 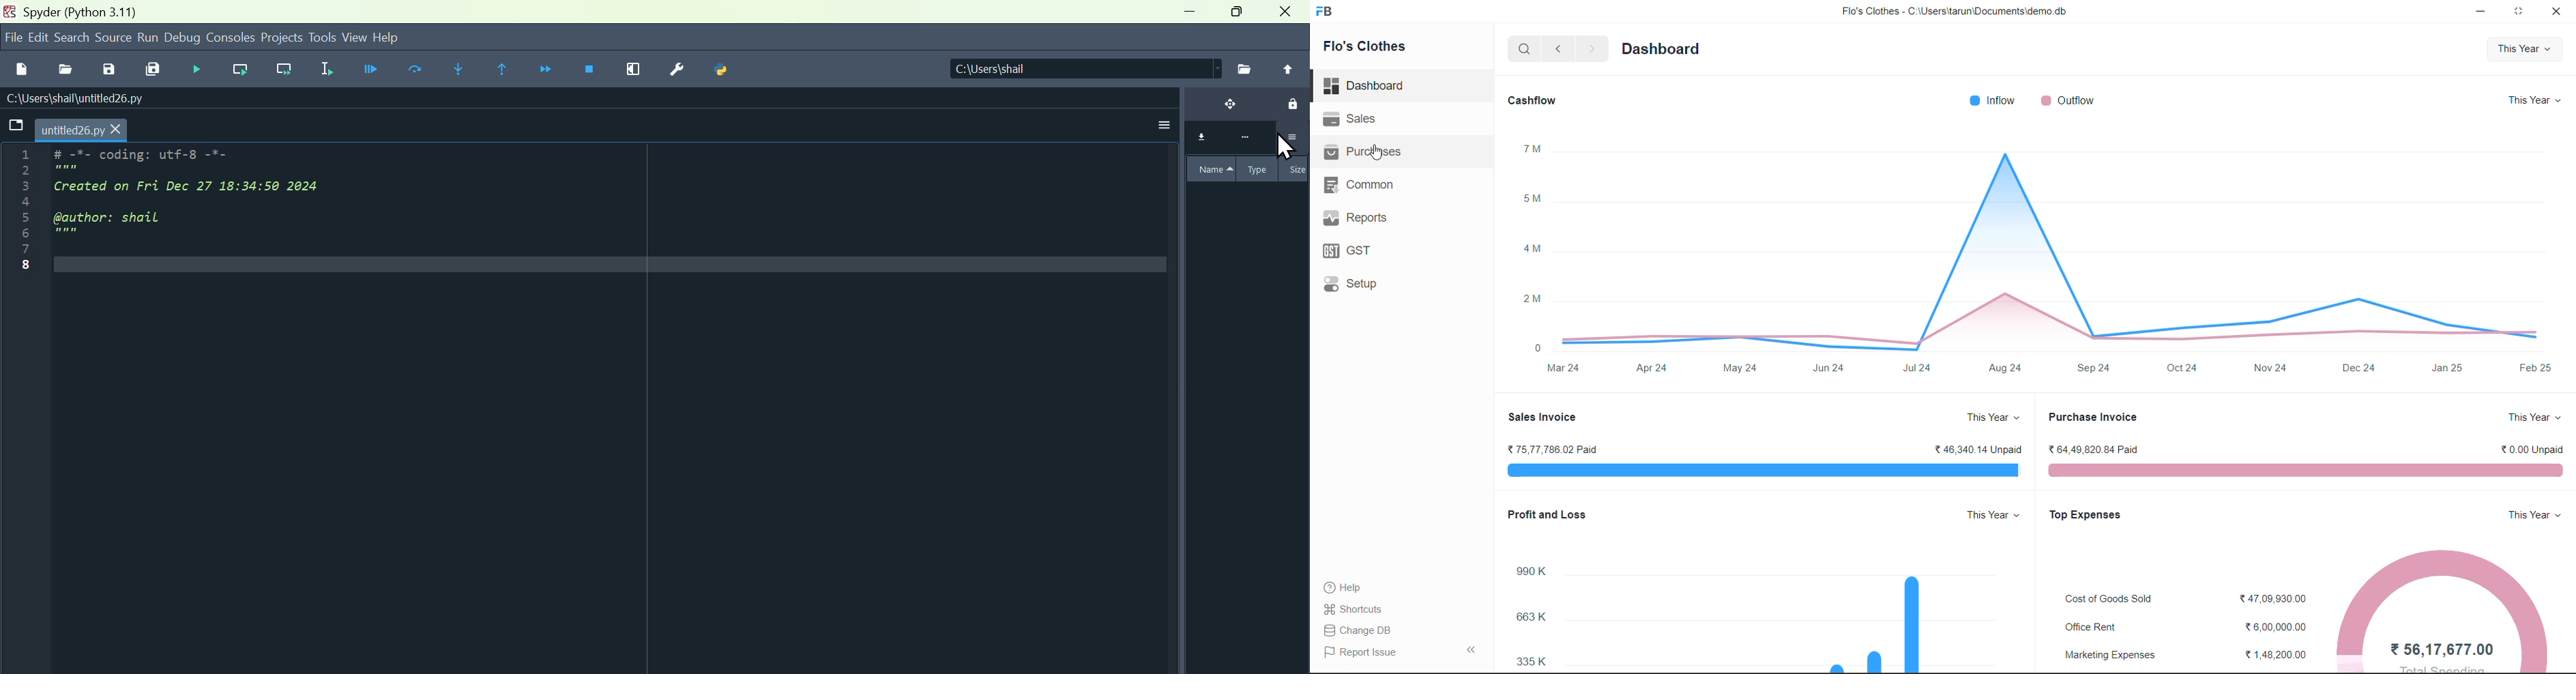 I want to click on Preferences, so click(x=675, y=70).